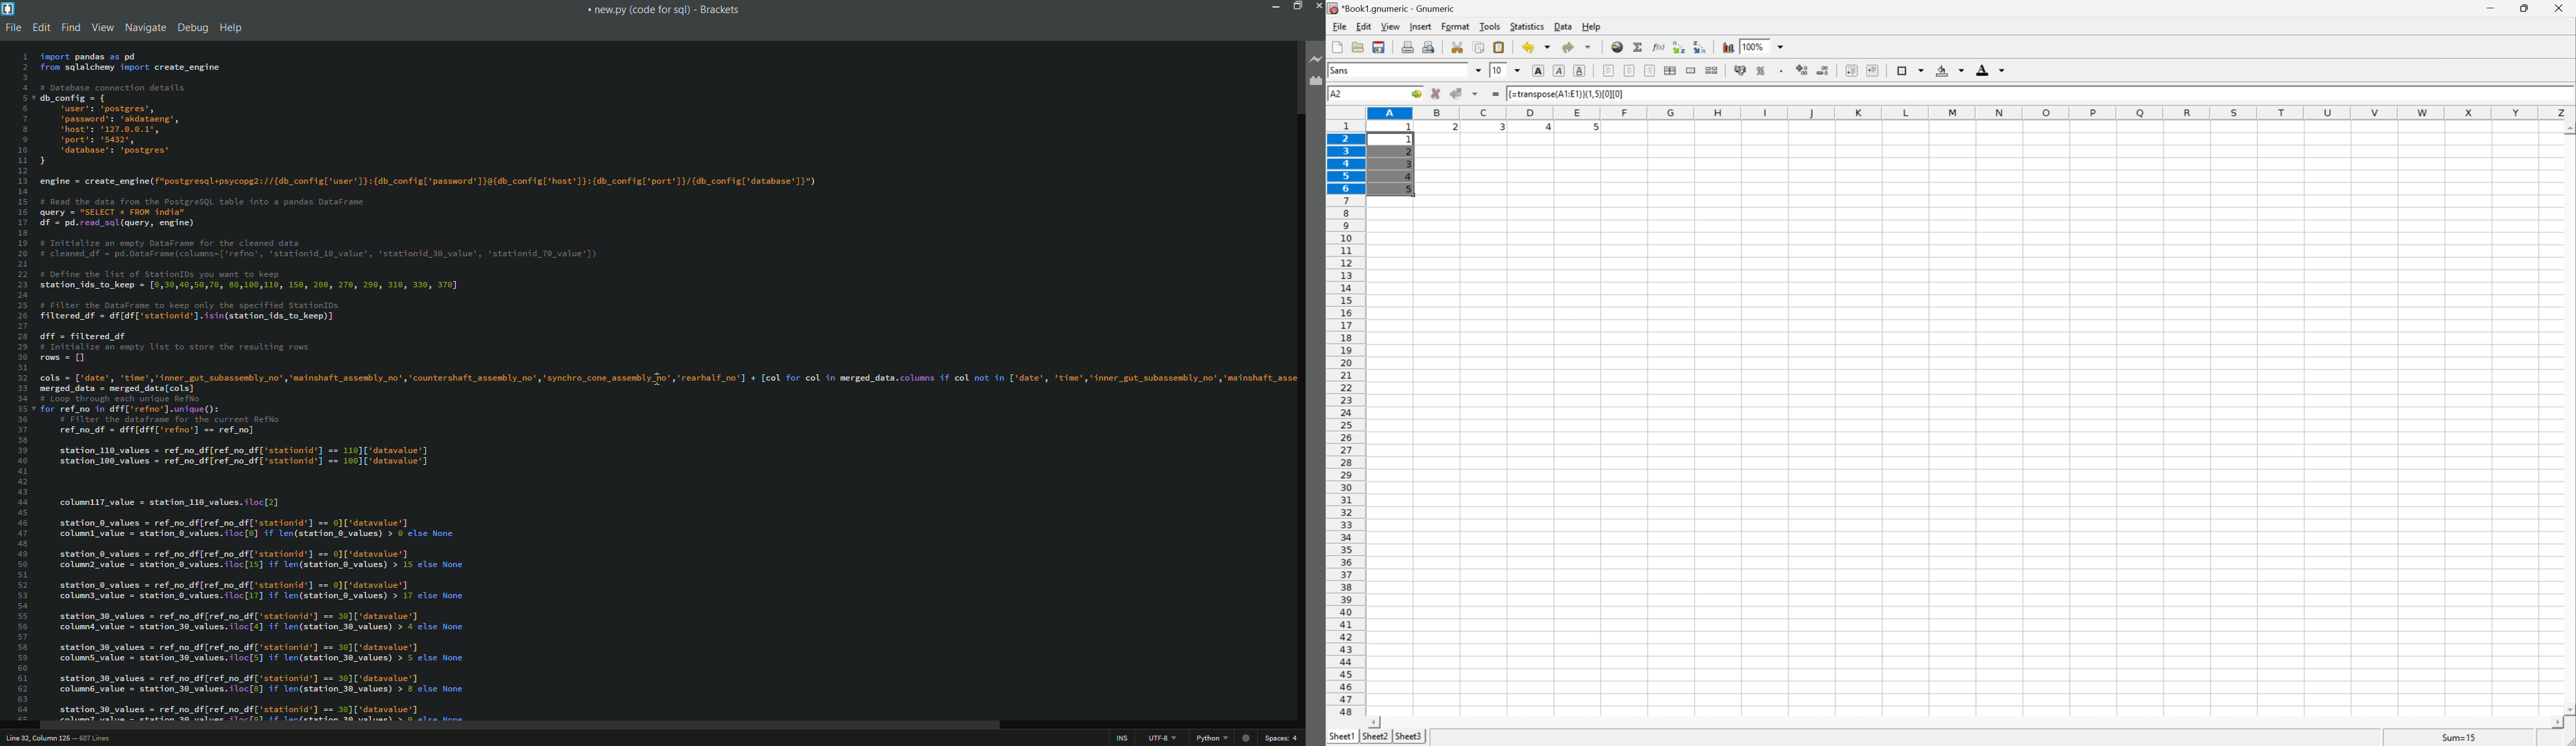 Image resolution: width=2576 pixels, height=756 pixels. I want to click on scroll left, so click(1377, 723).